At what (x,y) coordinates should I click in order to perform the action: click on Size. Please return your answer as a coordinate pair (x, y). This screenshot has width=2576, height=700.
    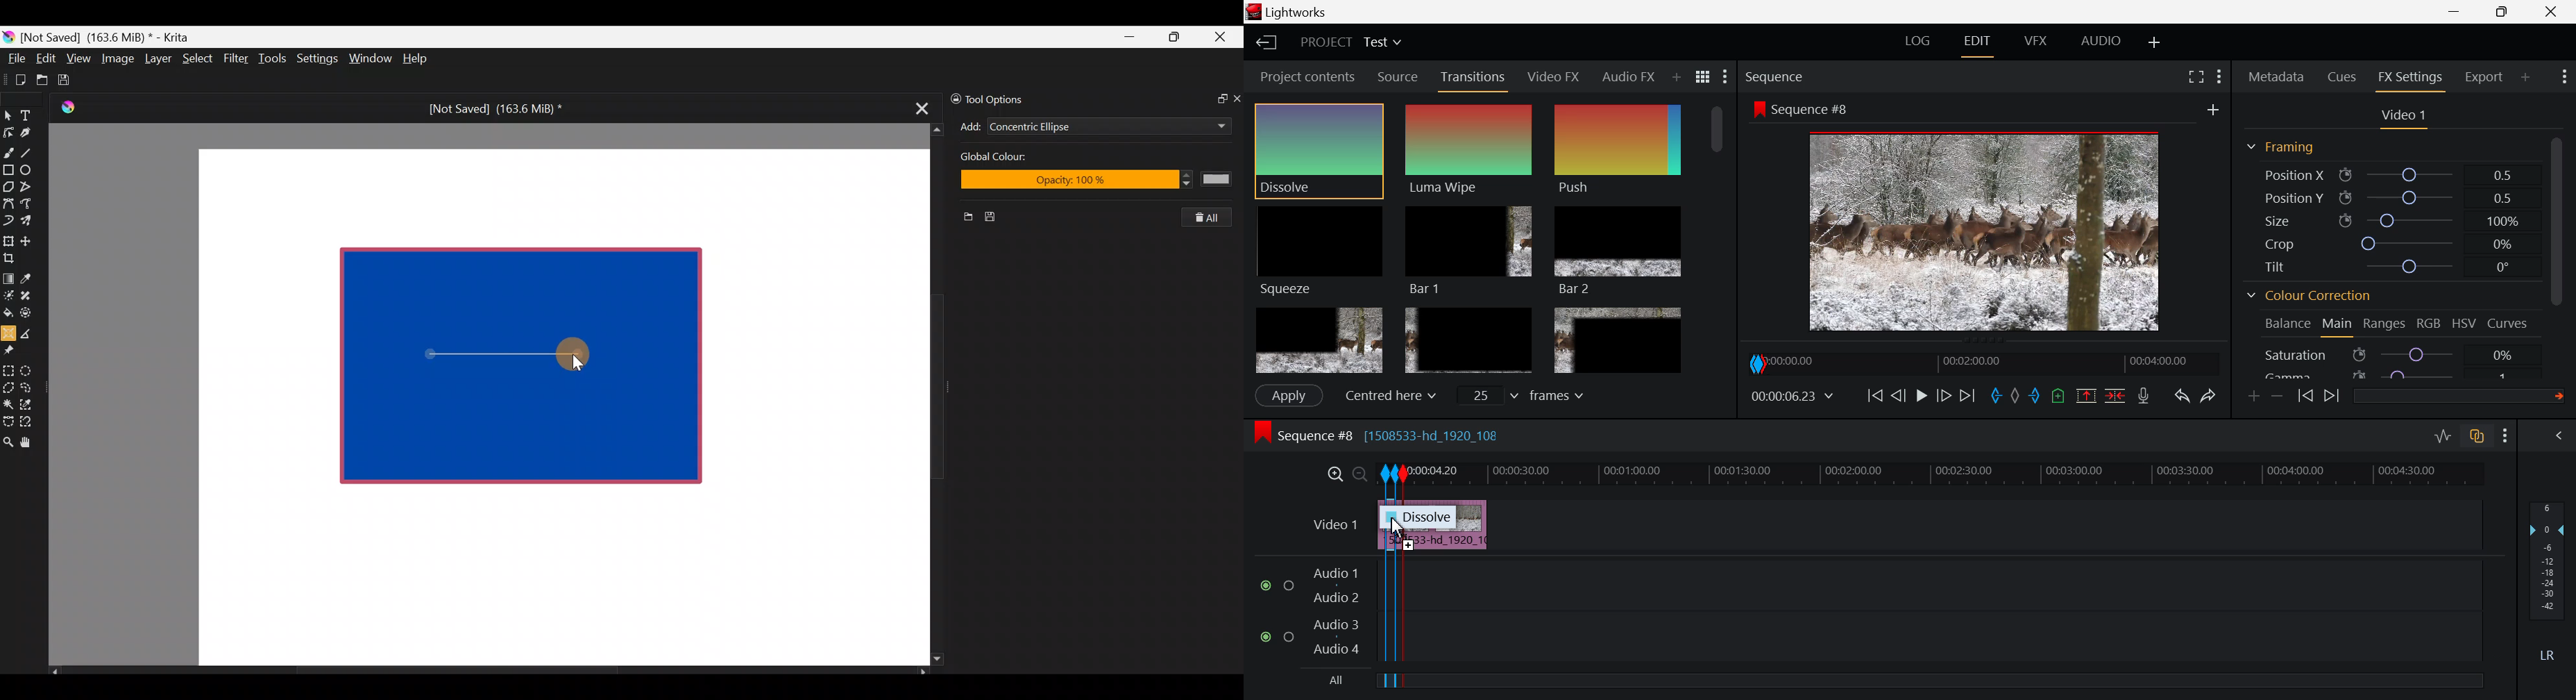
    Looking at the image, I should click on (2397, 220).